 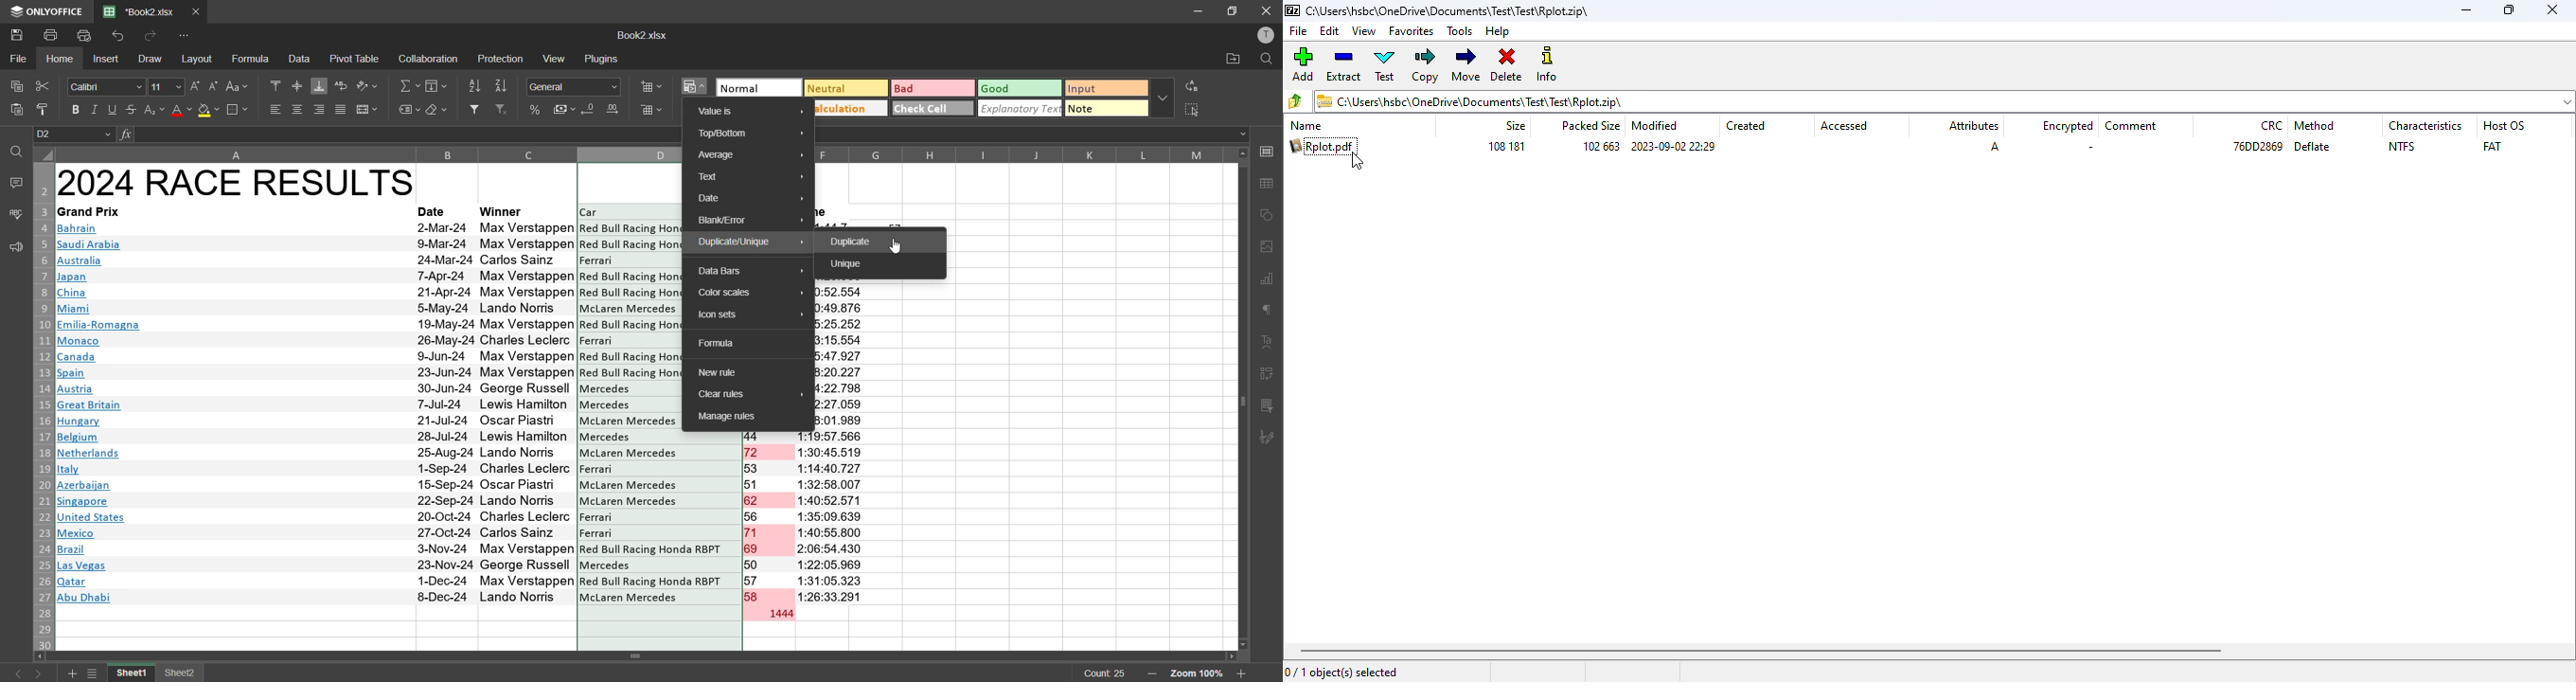 What do you see at coordinates (180, 110) in the screenshot?
I see `font color` at bounding box center [180, 110].